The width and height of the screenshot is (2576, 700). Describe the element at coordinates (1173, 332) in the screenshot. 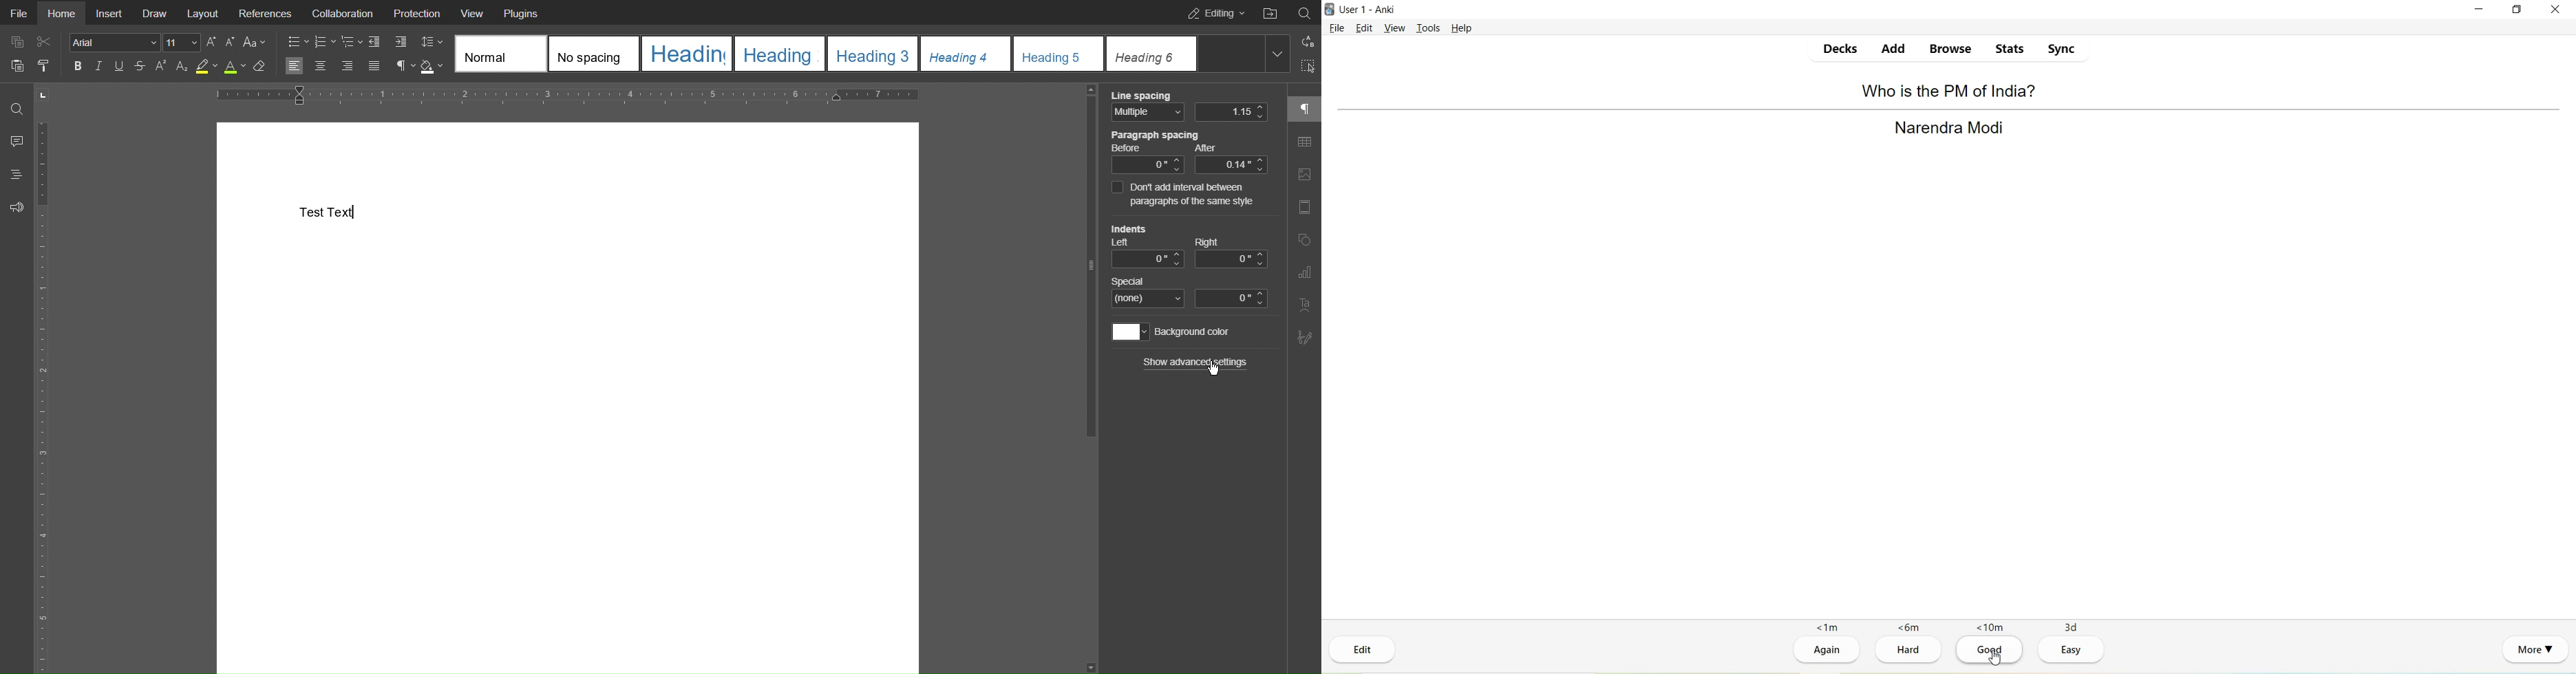

I see `Background` at that location.